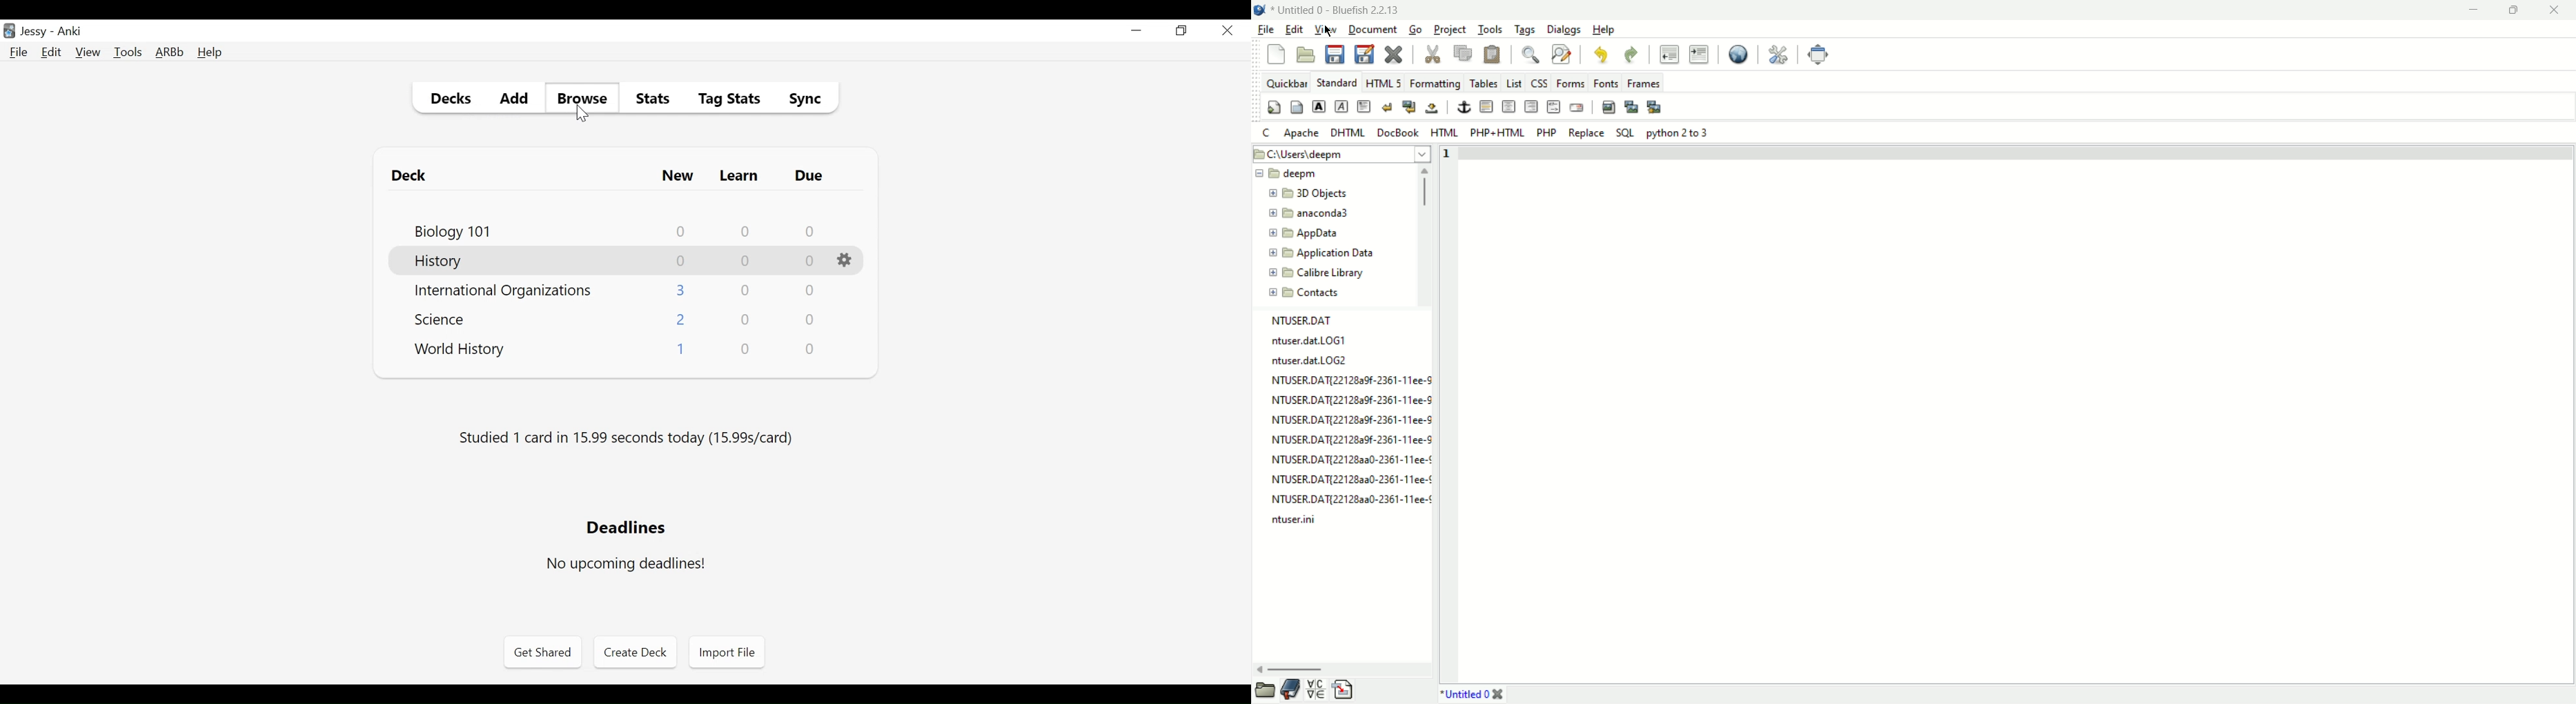 This screenshot has width=2576, height=728. Describe the element at coordinates (1515, 83) in the screenshot. I see `List` at that location.